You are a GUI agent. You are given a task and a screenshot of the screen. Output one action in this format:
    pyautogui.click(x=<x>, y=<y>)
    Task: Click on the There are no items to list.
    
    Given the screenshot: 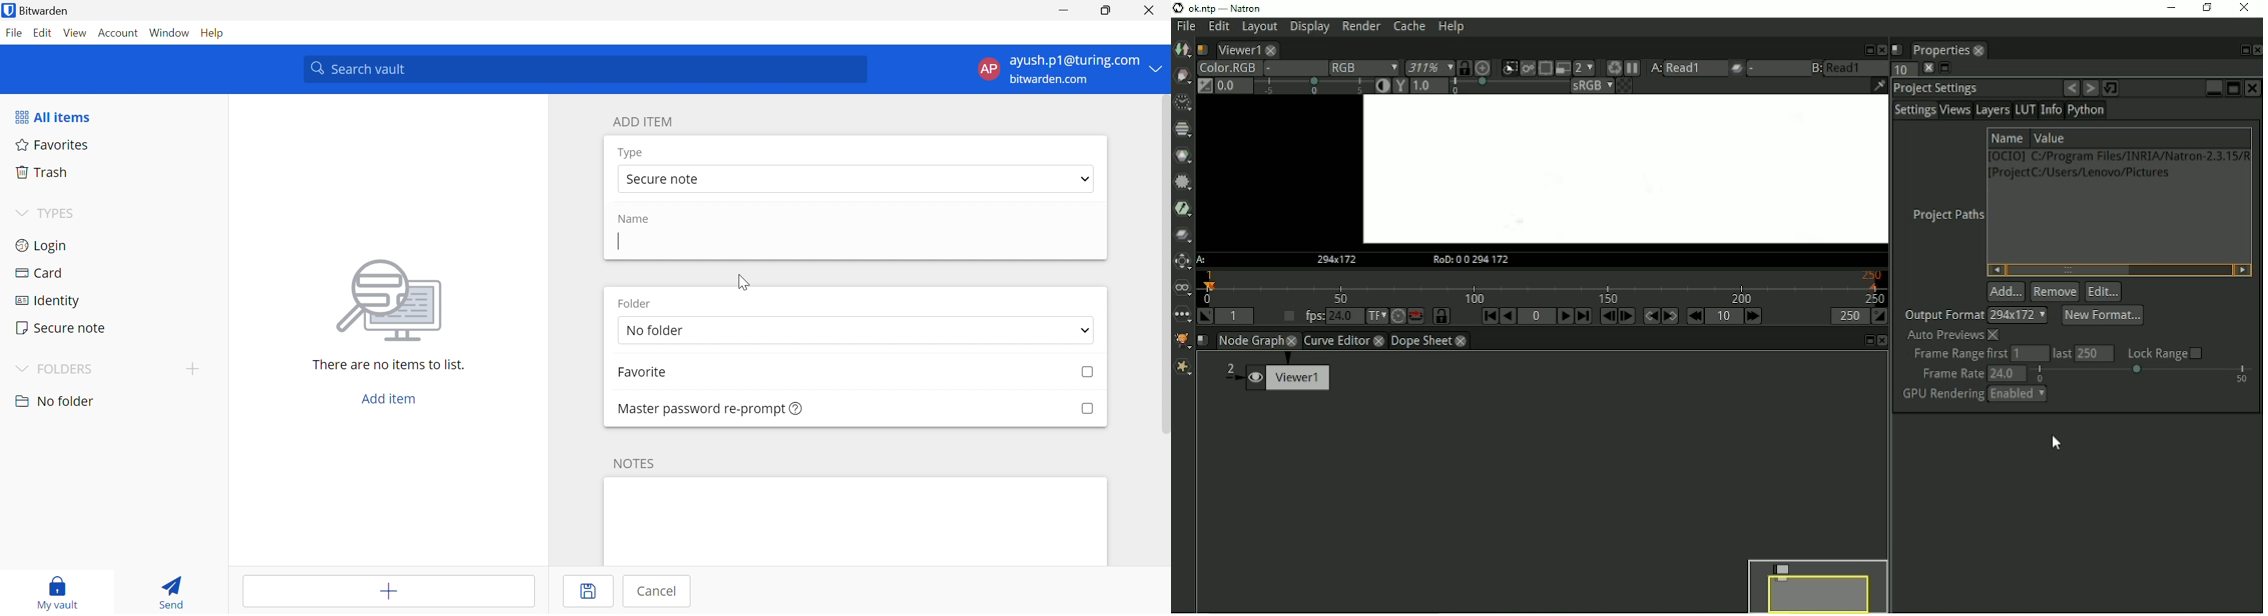 What is the action you would take?
    pyautogui.click(x=389, y=364)
    